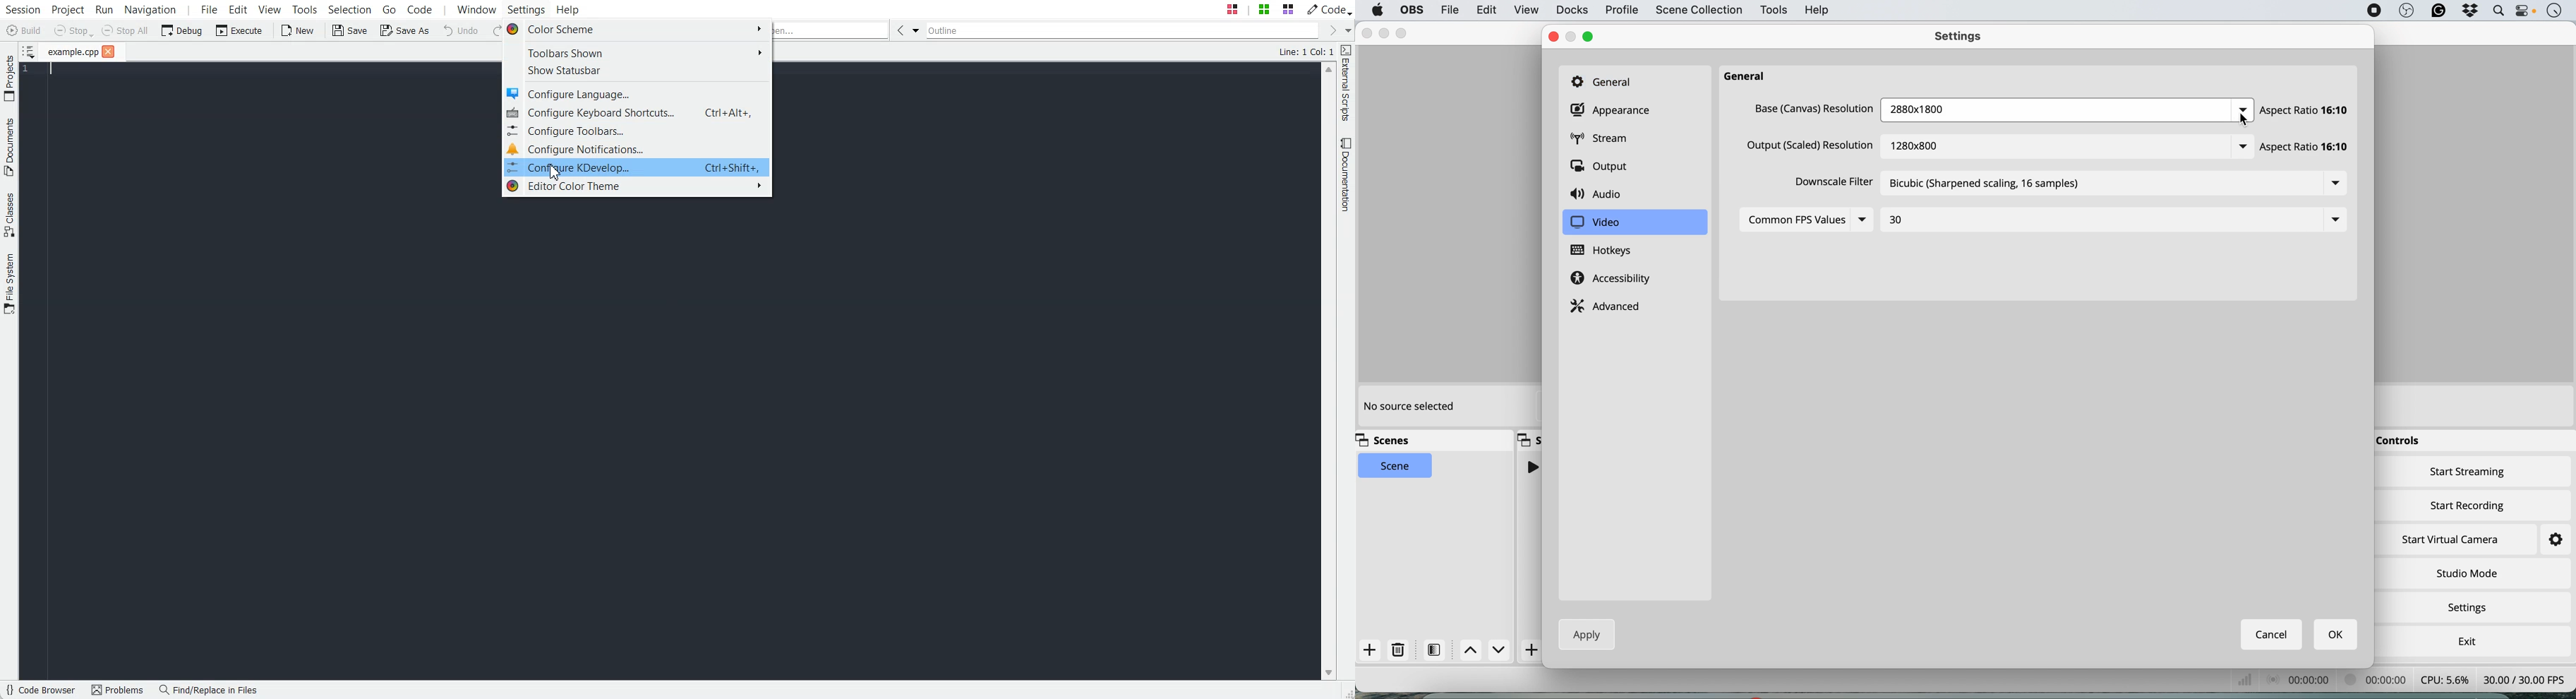 The height and width of the screenshot is (700, 2576). Describe the element at coordinates (1795, 221) in the screenshot. I see `common fps value` at that location.